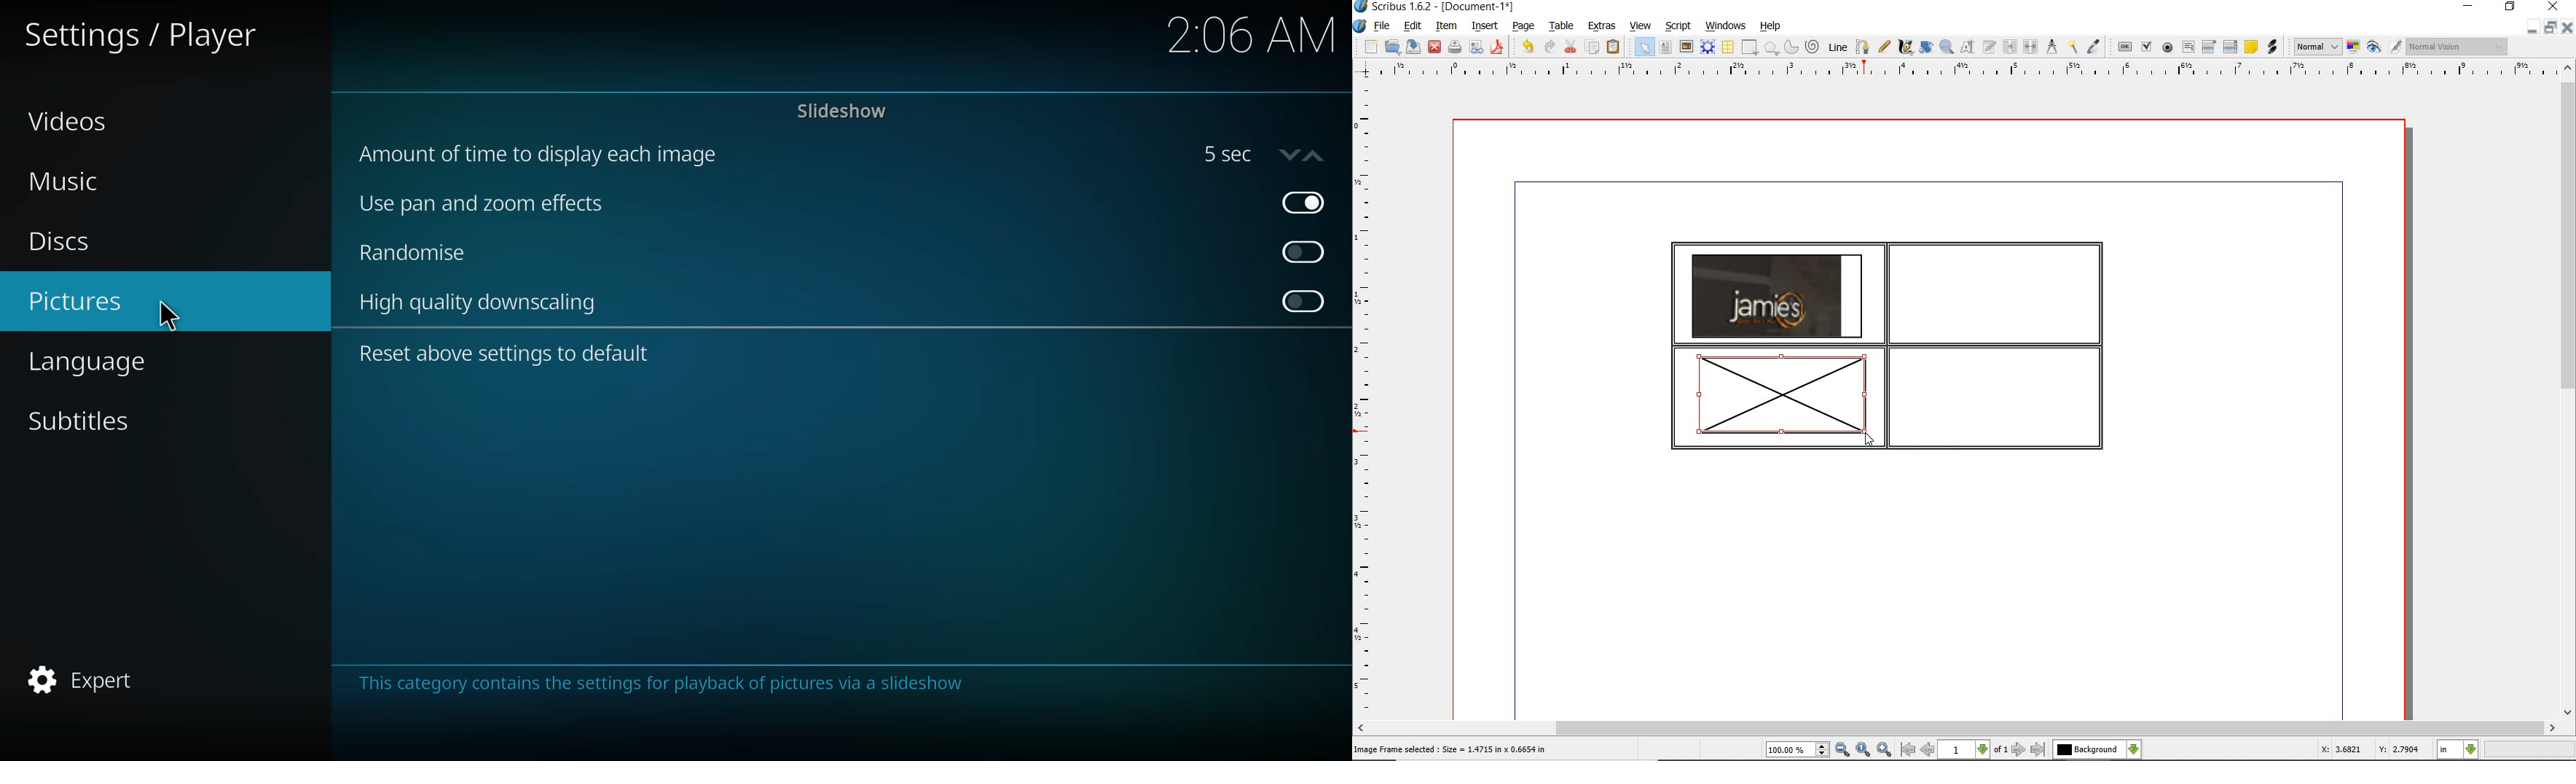 The image size is (2576, 784). What do you see at coordinates (842, 111) in the screenshot?
I see `slideshow` at bounding box center [842, 111].